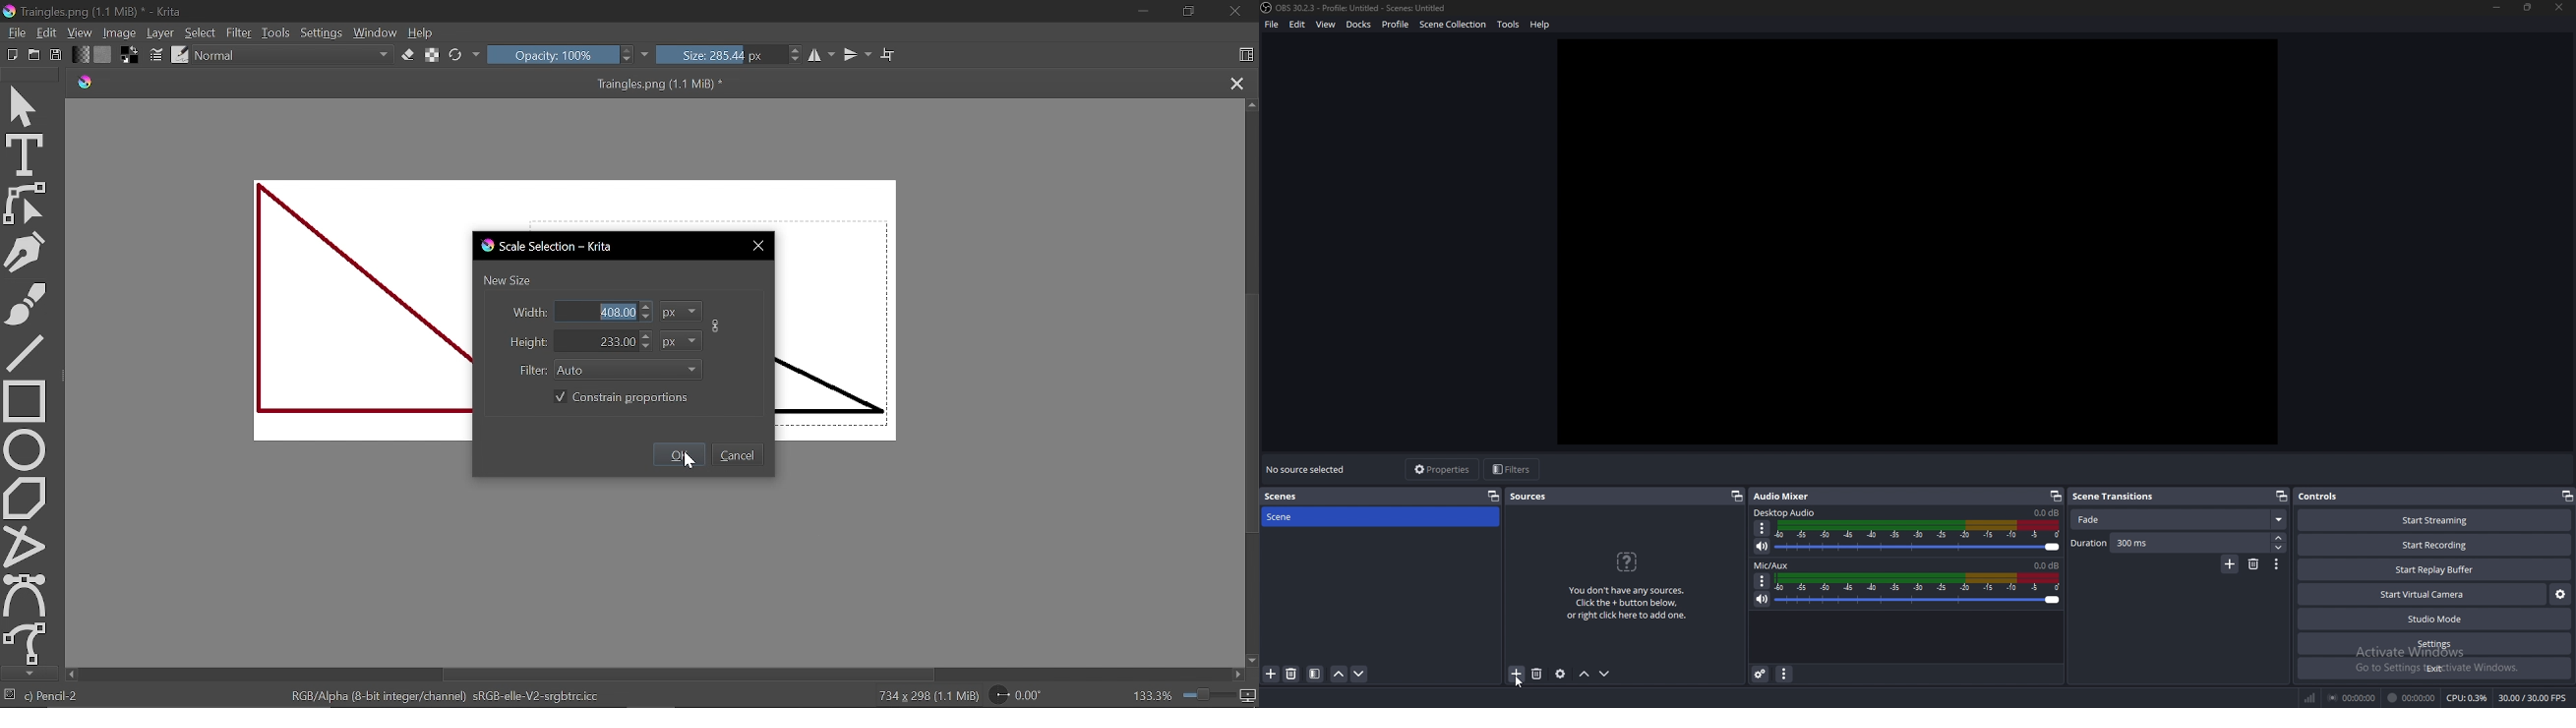  What do you see at coordinates (1443, 470) in the screenshot?
I see `properties` at bounding box center [1443, 470].